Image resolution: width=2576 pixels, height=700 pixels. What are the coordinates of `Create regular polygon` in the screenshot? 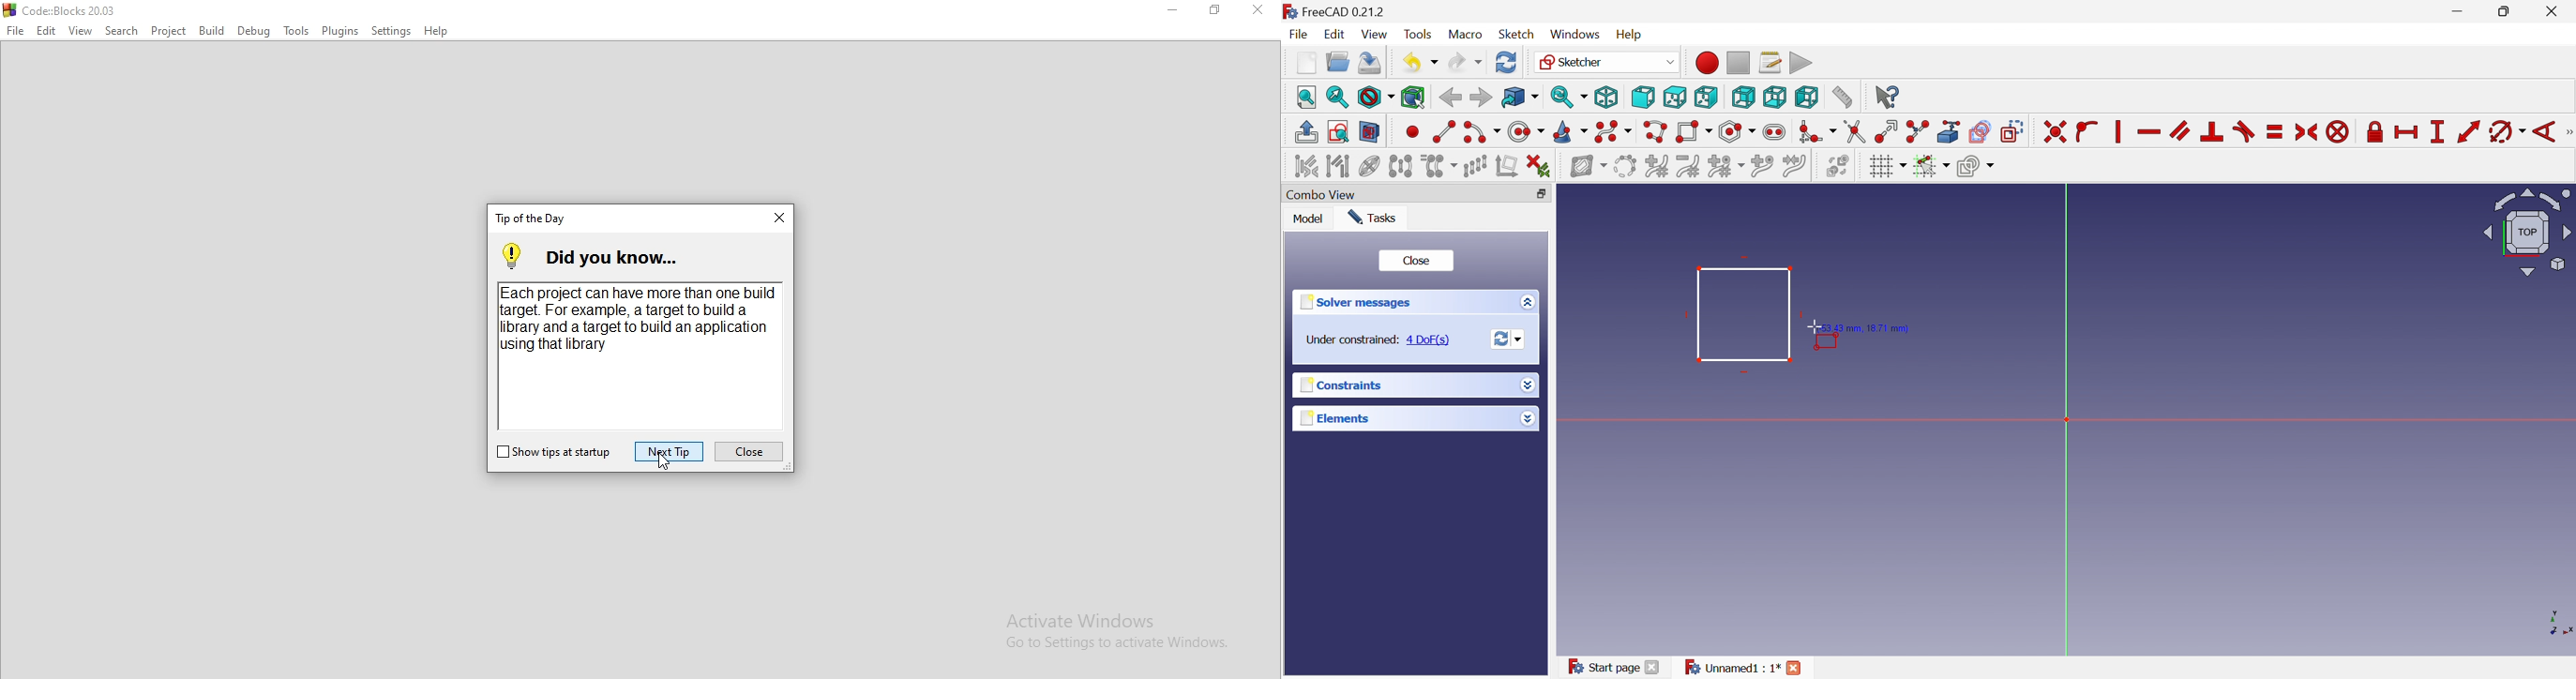 It's located at (1738, 132).